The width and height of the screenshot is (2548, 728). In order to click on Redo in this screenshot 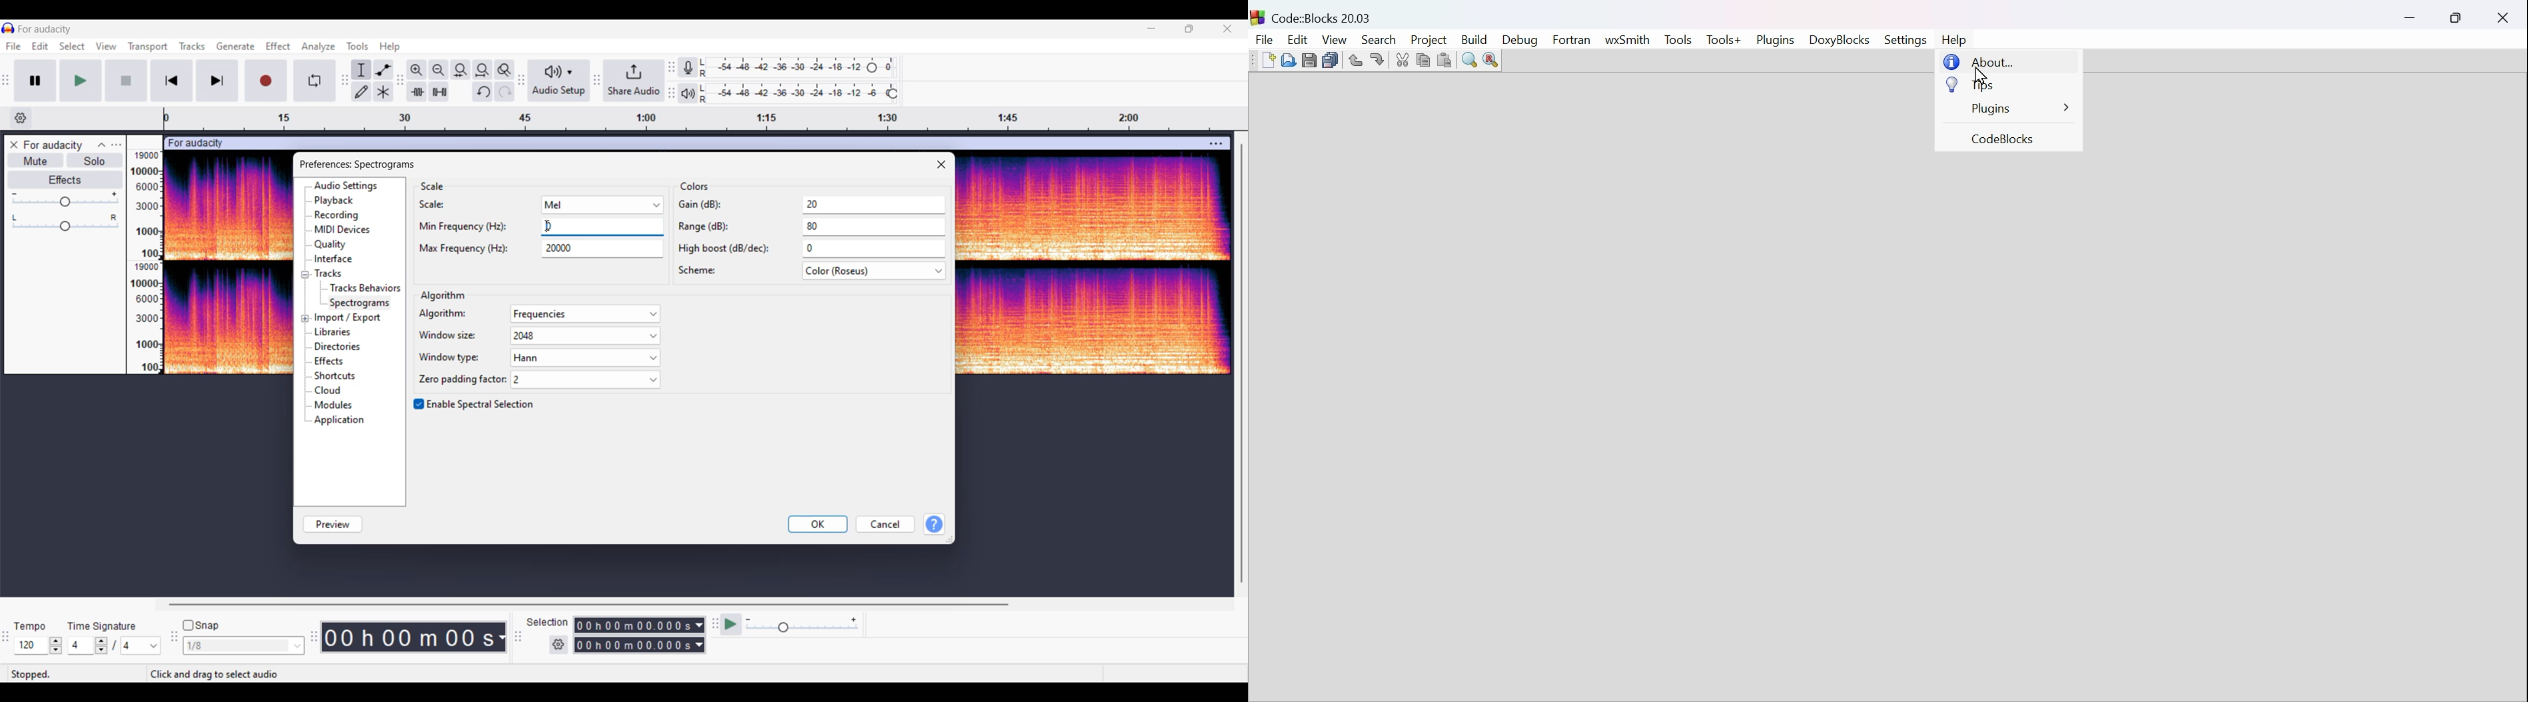, I will do `click(1374, 57)`.